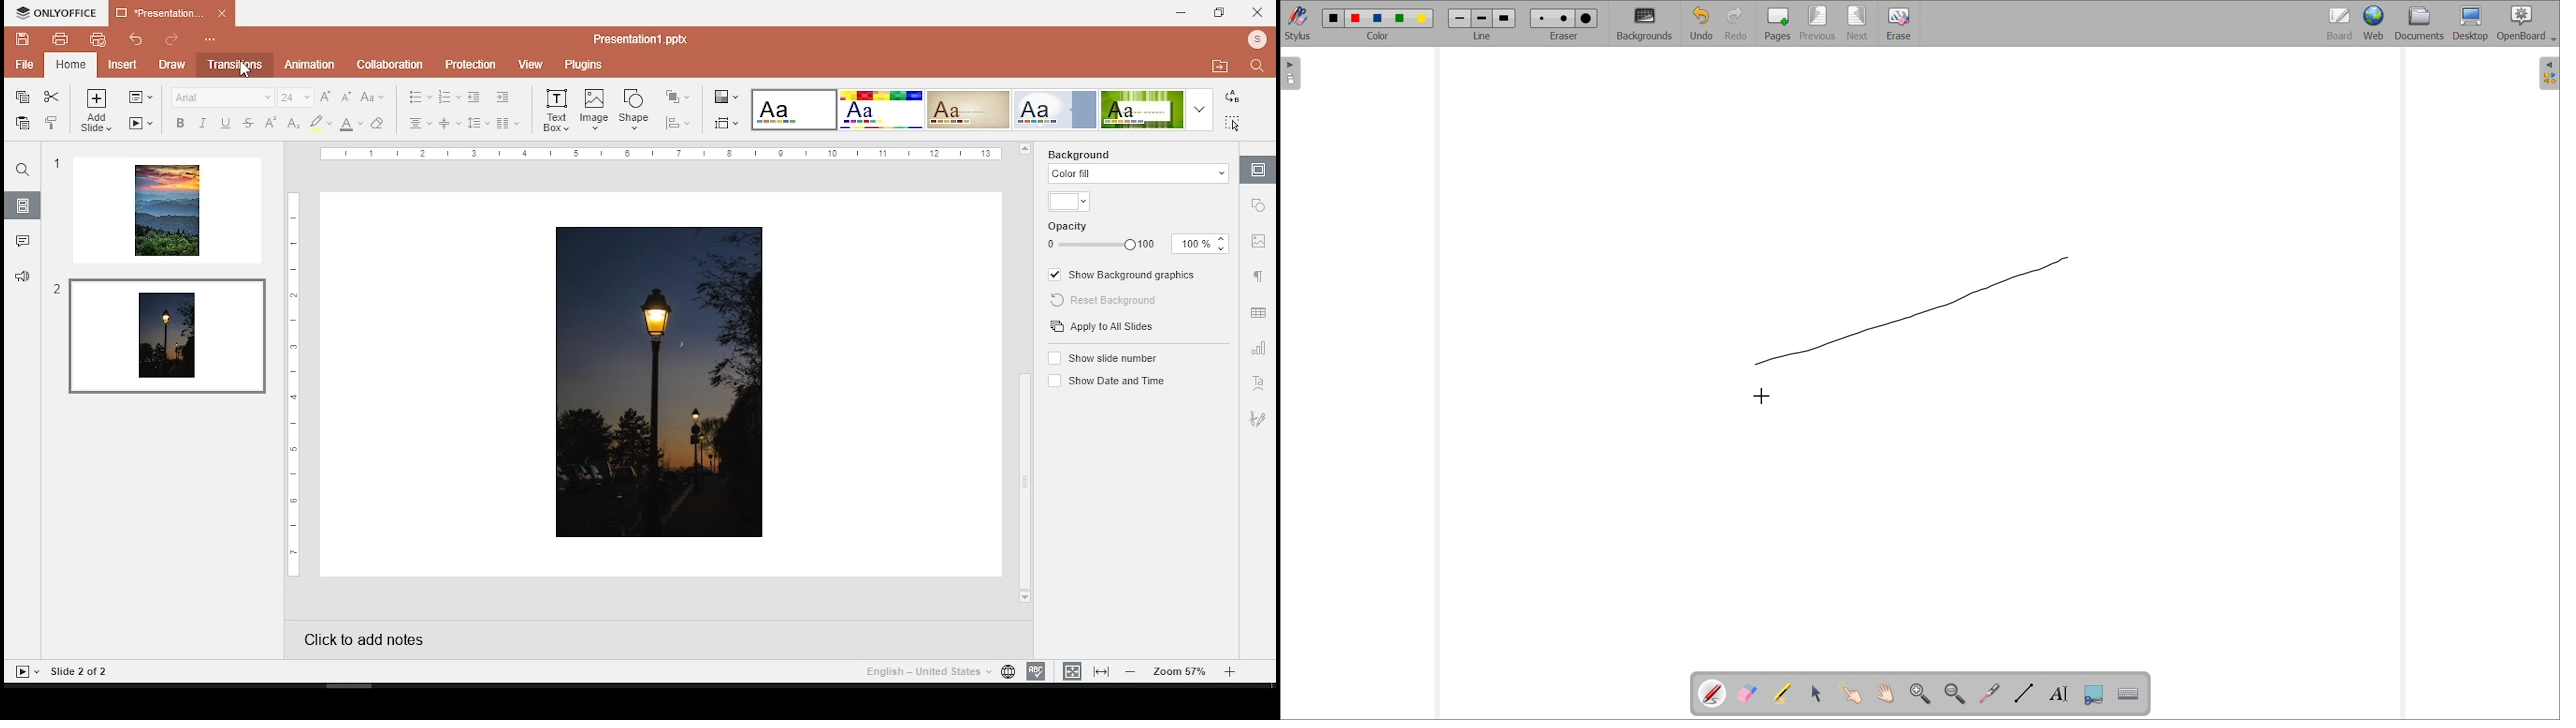 This screenshot has height=728, width=2576. What do you see at coordinates (1377, 36) in the screenshot?
I see `select color` at bounding box center [1377, 36].